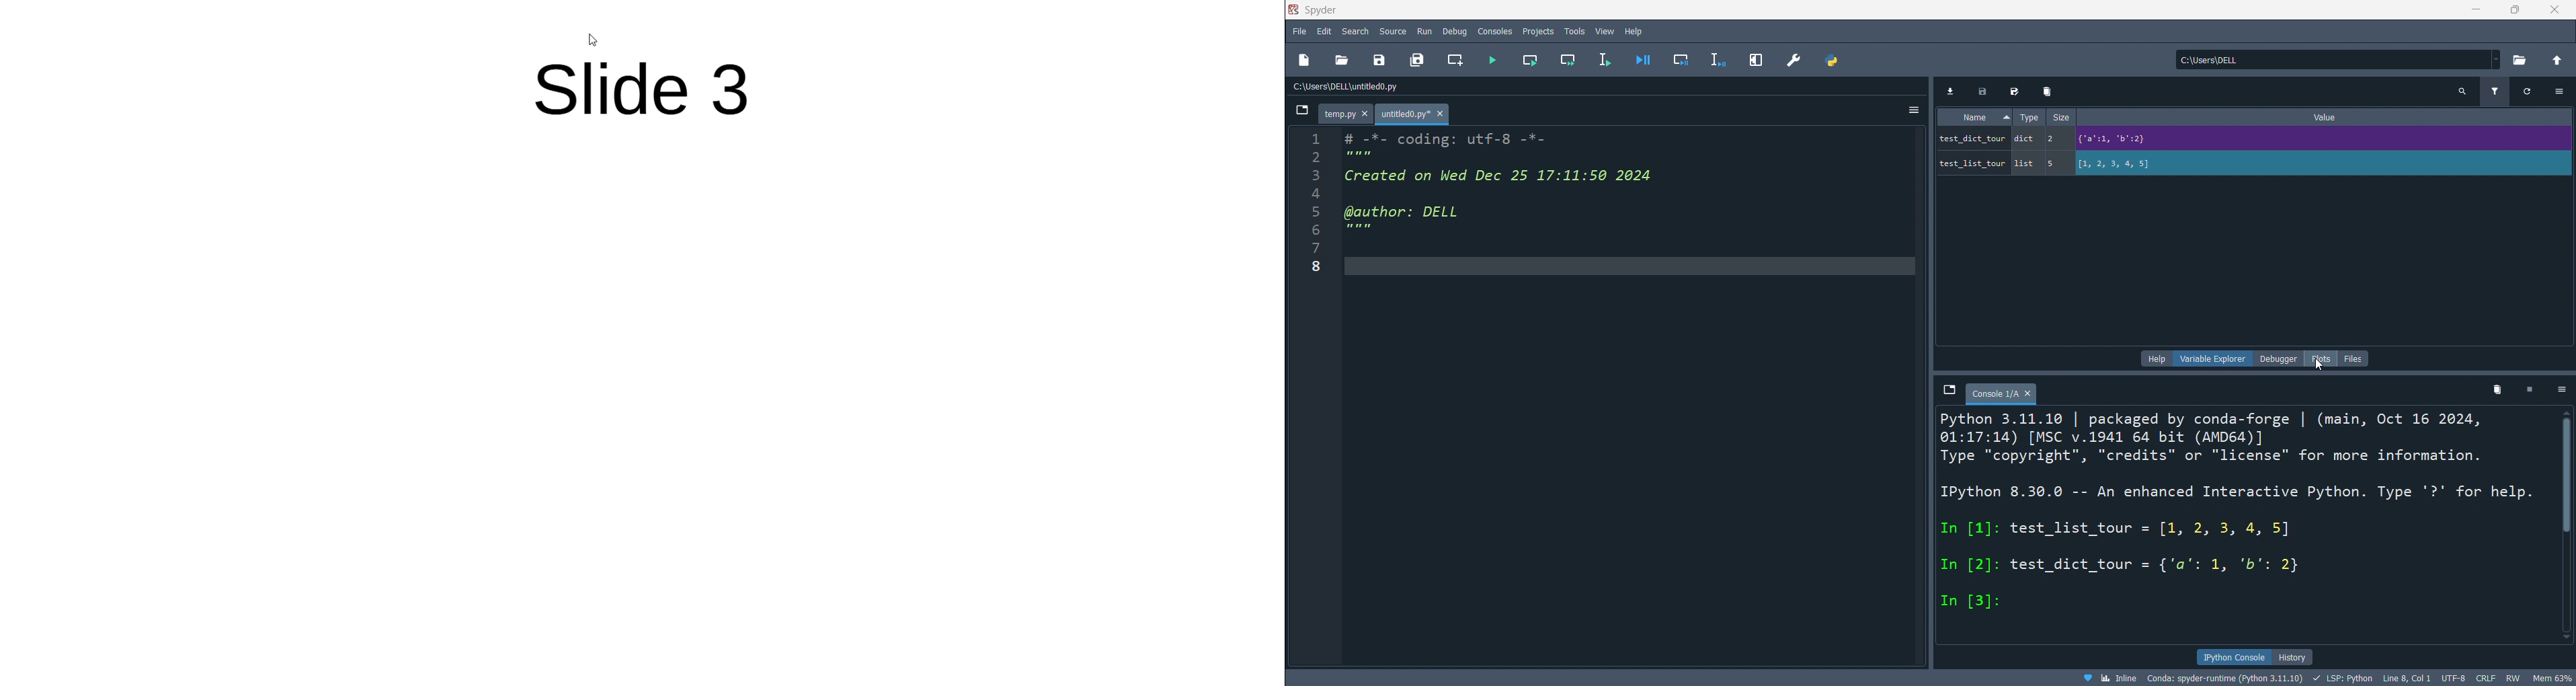 This screenshot has height=700, width=2576. Describe the element at coordinates (2462, 89) in the screenshot. I see `search` at that location.